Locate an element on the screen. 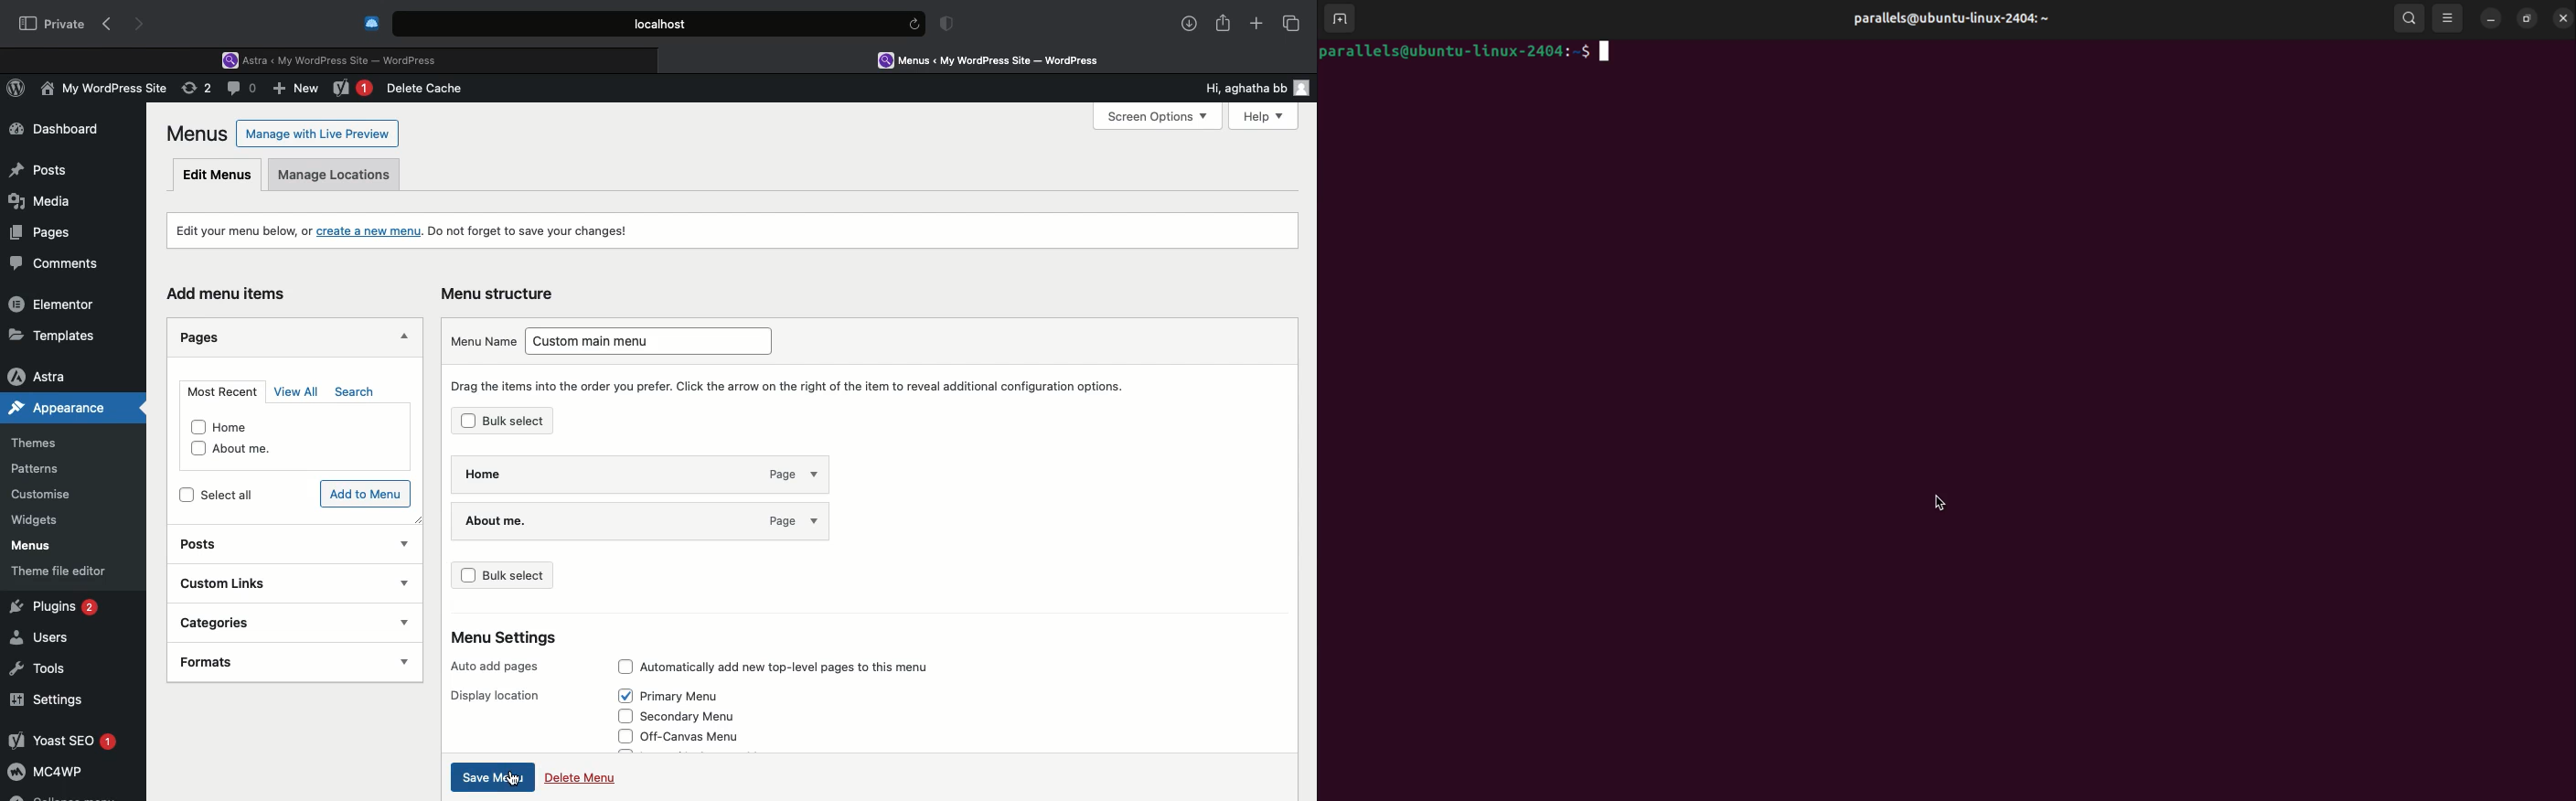 Image resolution: width=2576 pixels, height=812 pixels. Automatically add new top-level pages to this menu is located at coordinates (808, 667).